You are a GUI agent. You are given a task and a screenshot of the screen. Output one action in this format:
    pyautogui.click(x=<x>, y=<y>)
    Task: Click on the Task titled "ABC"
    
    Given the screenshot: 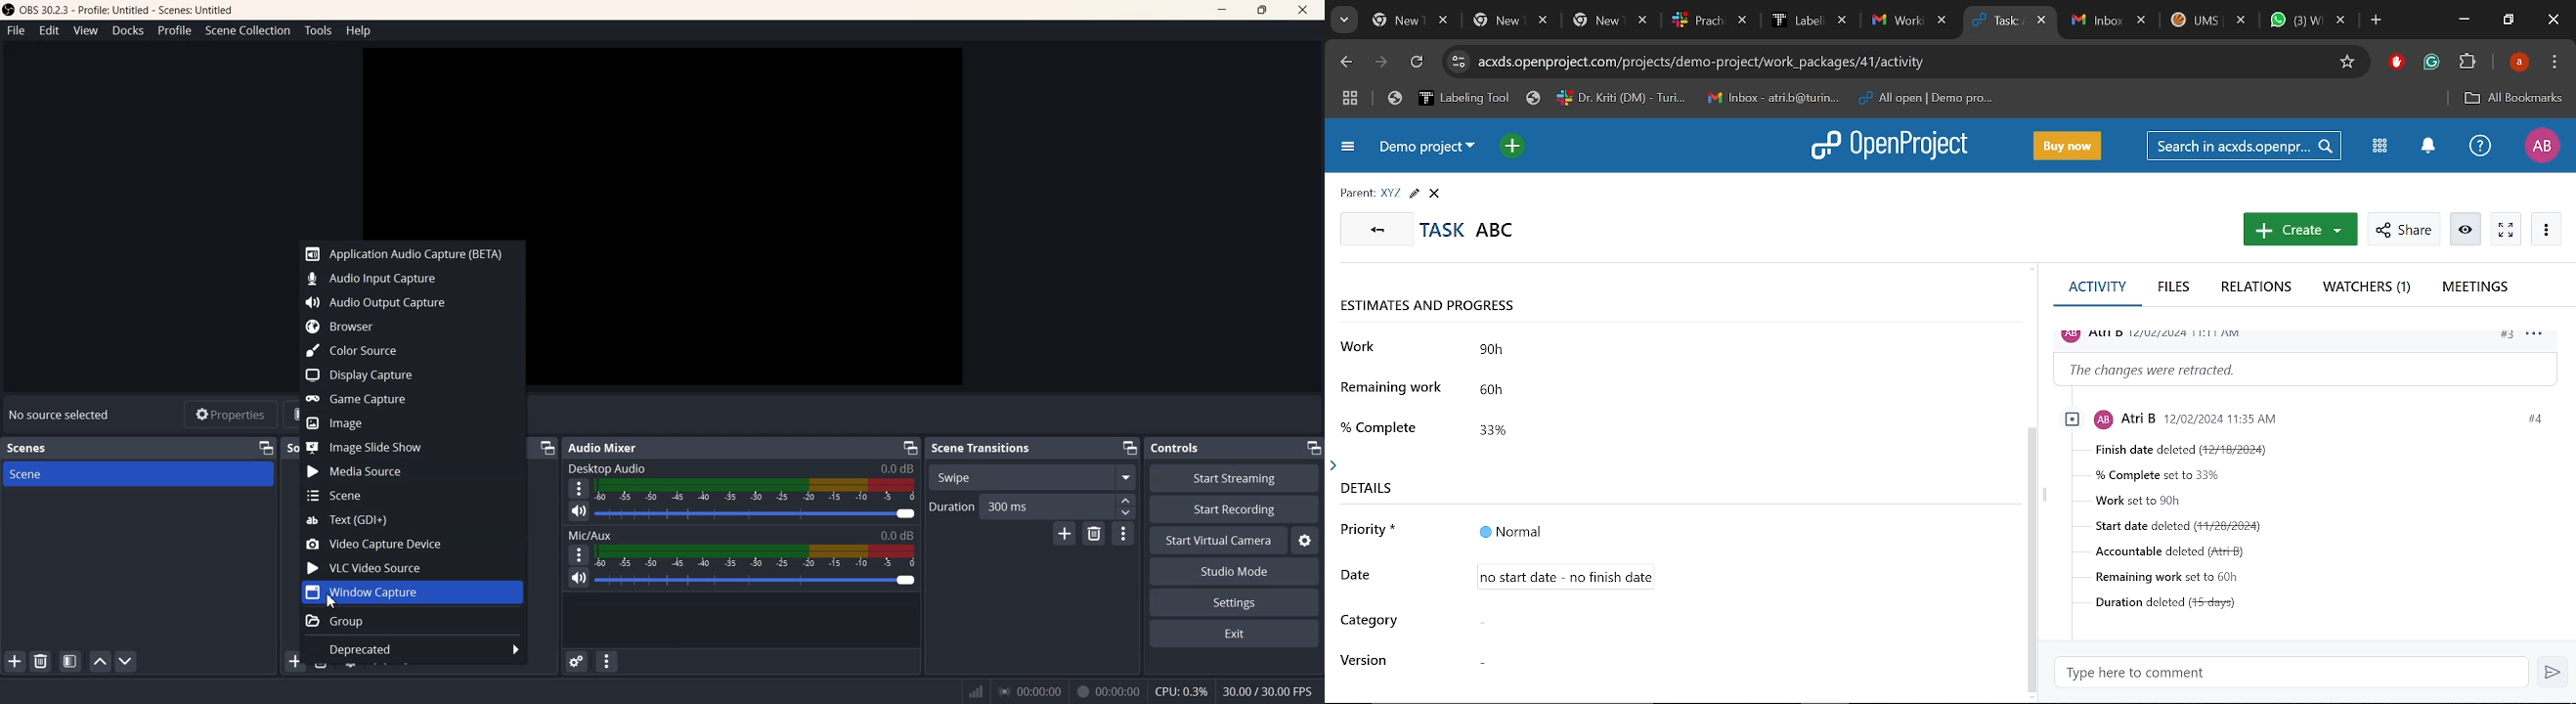 What is the action you would take?
    pyautogui.click(x=1467, y=229)
    